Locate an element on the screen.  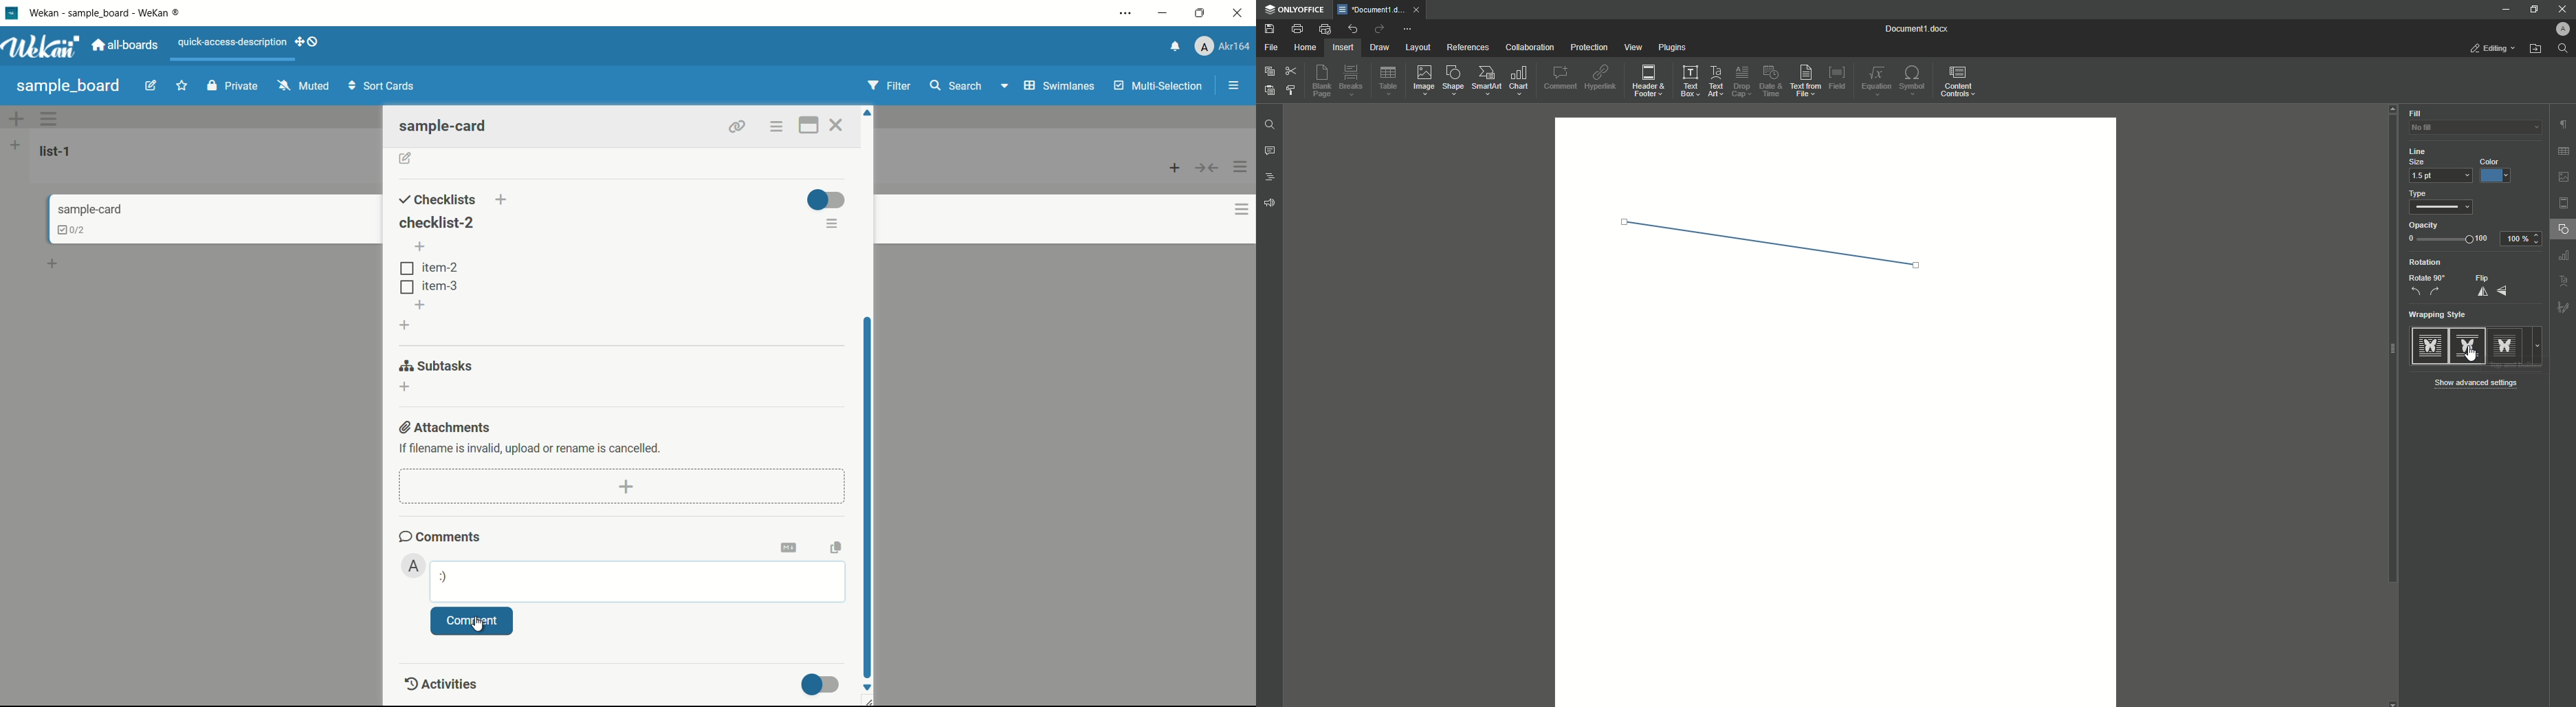
quick-access-description is located at coordinates (232, 43).